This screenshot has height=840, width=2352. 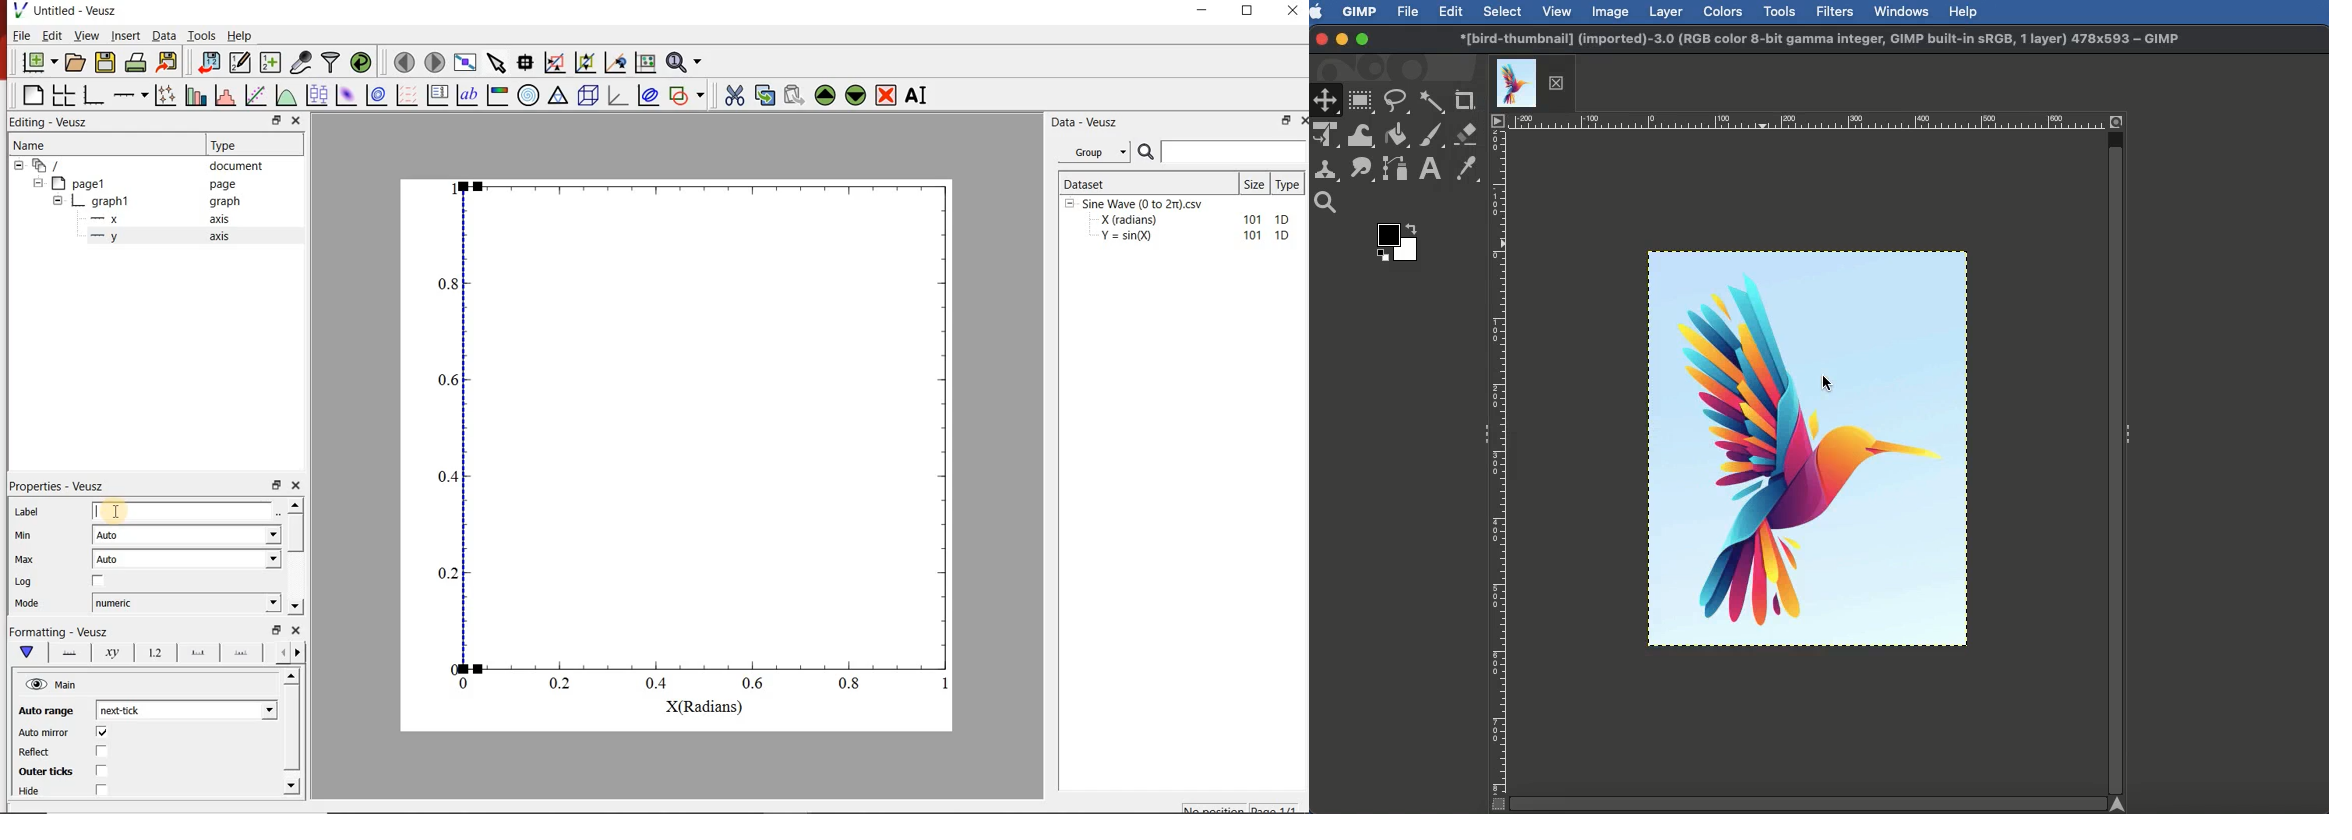 I want to click on view plot full screen, so click(x=465, y=62).